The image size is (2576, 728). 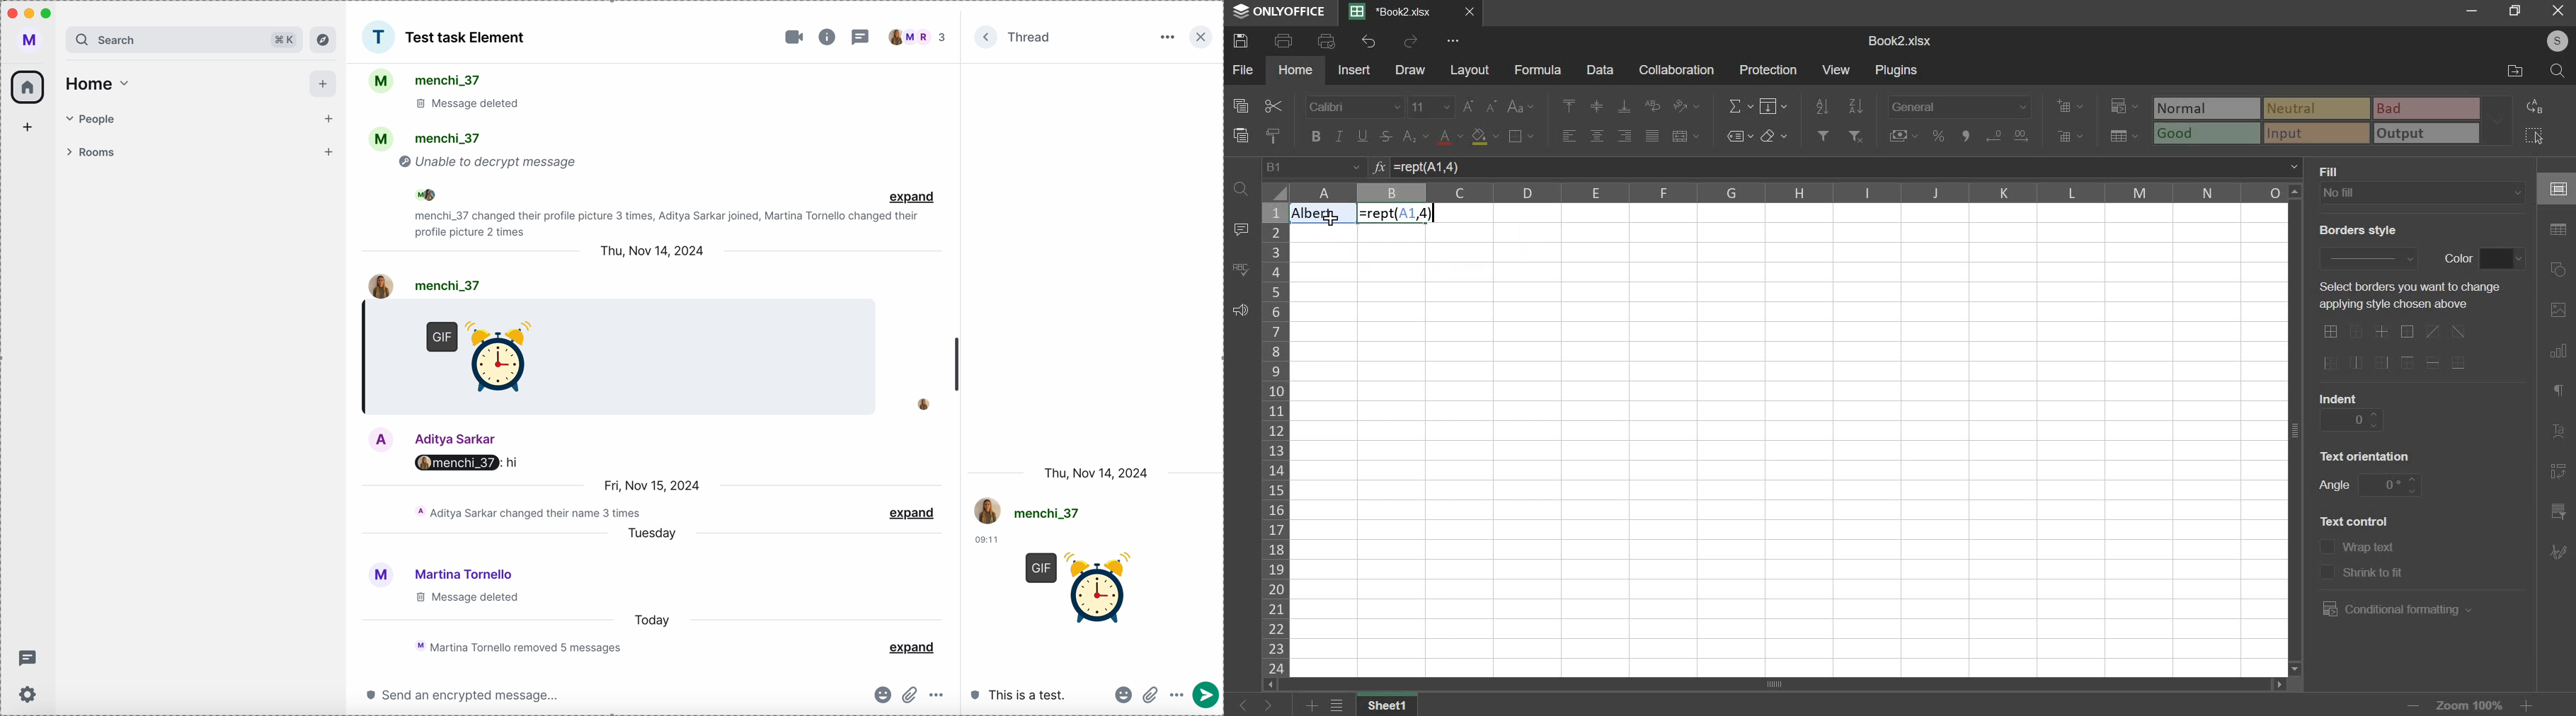 I want to click on formula, so click(x=1539, y=69).